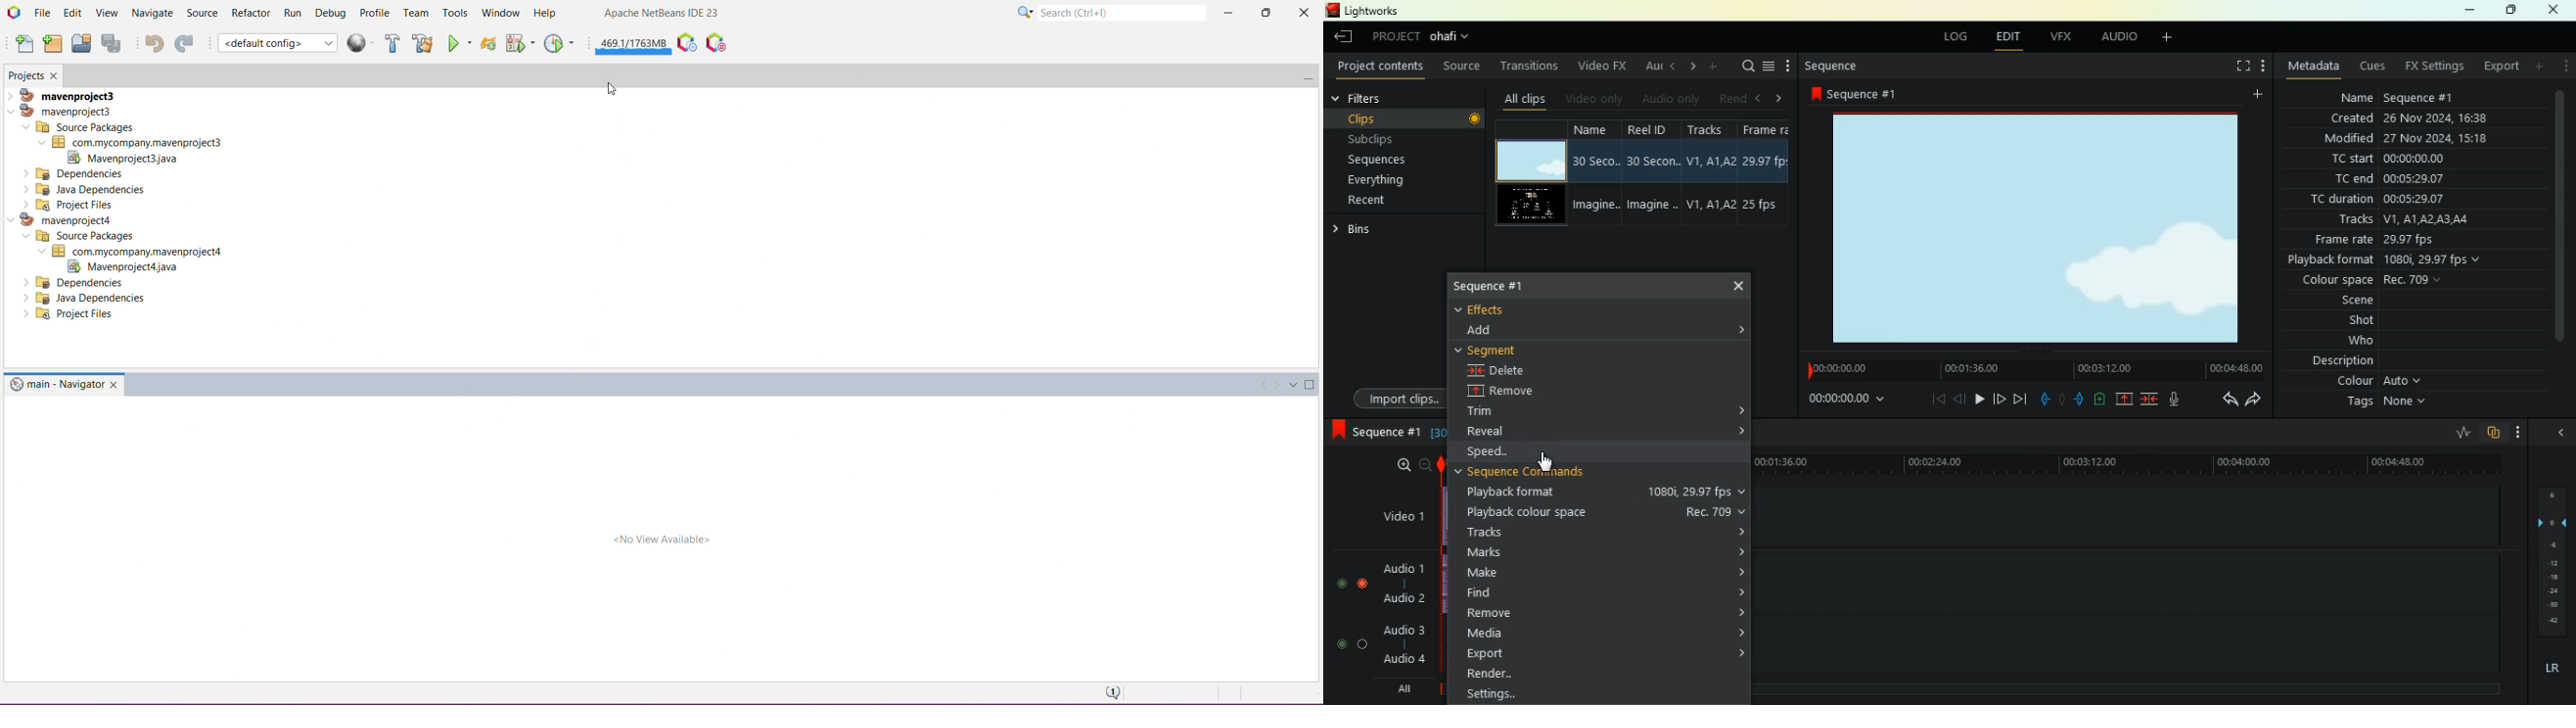  What do you see at coordinates (1499, 331) in the screenshot?
I see `add` at bounding box center [1499, 331].